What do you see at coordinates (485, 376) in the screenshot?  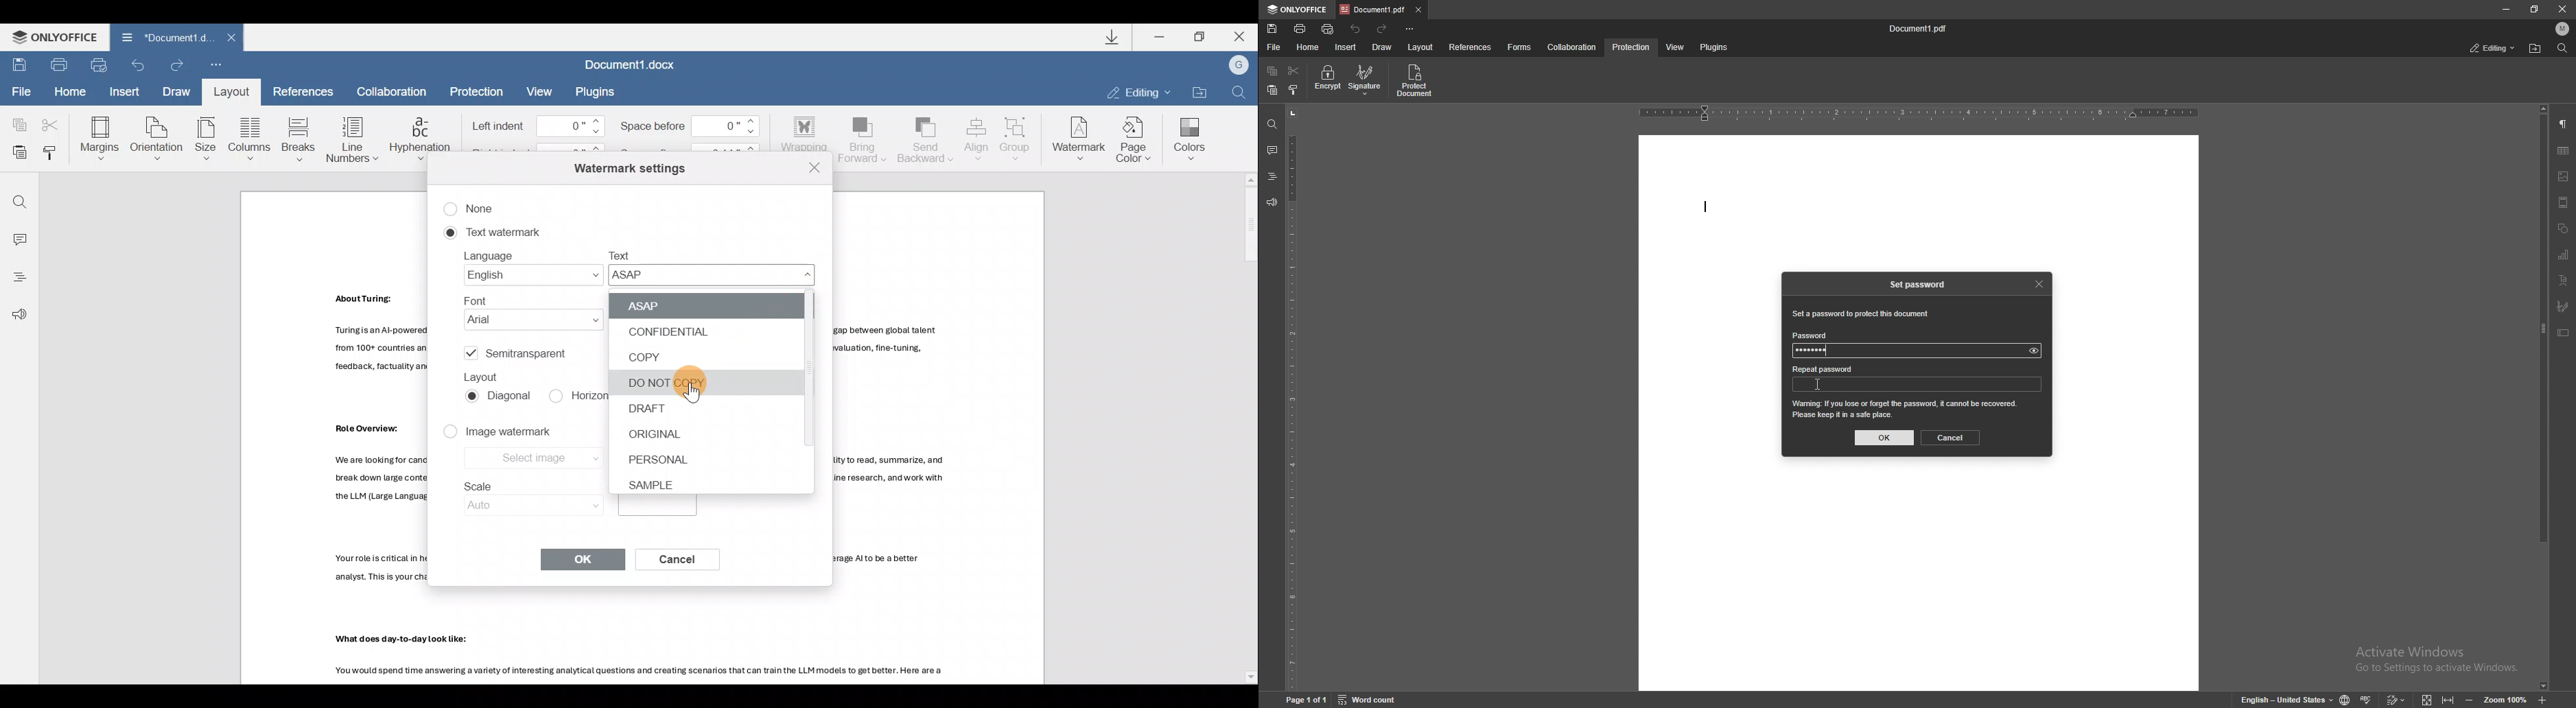 I see `Layout` at bounding box center [485, 376].